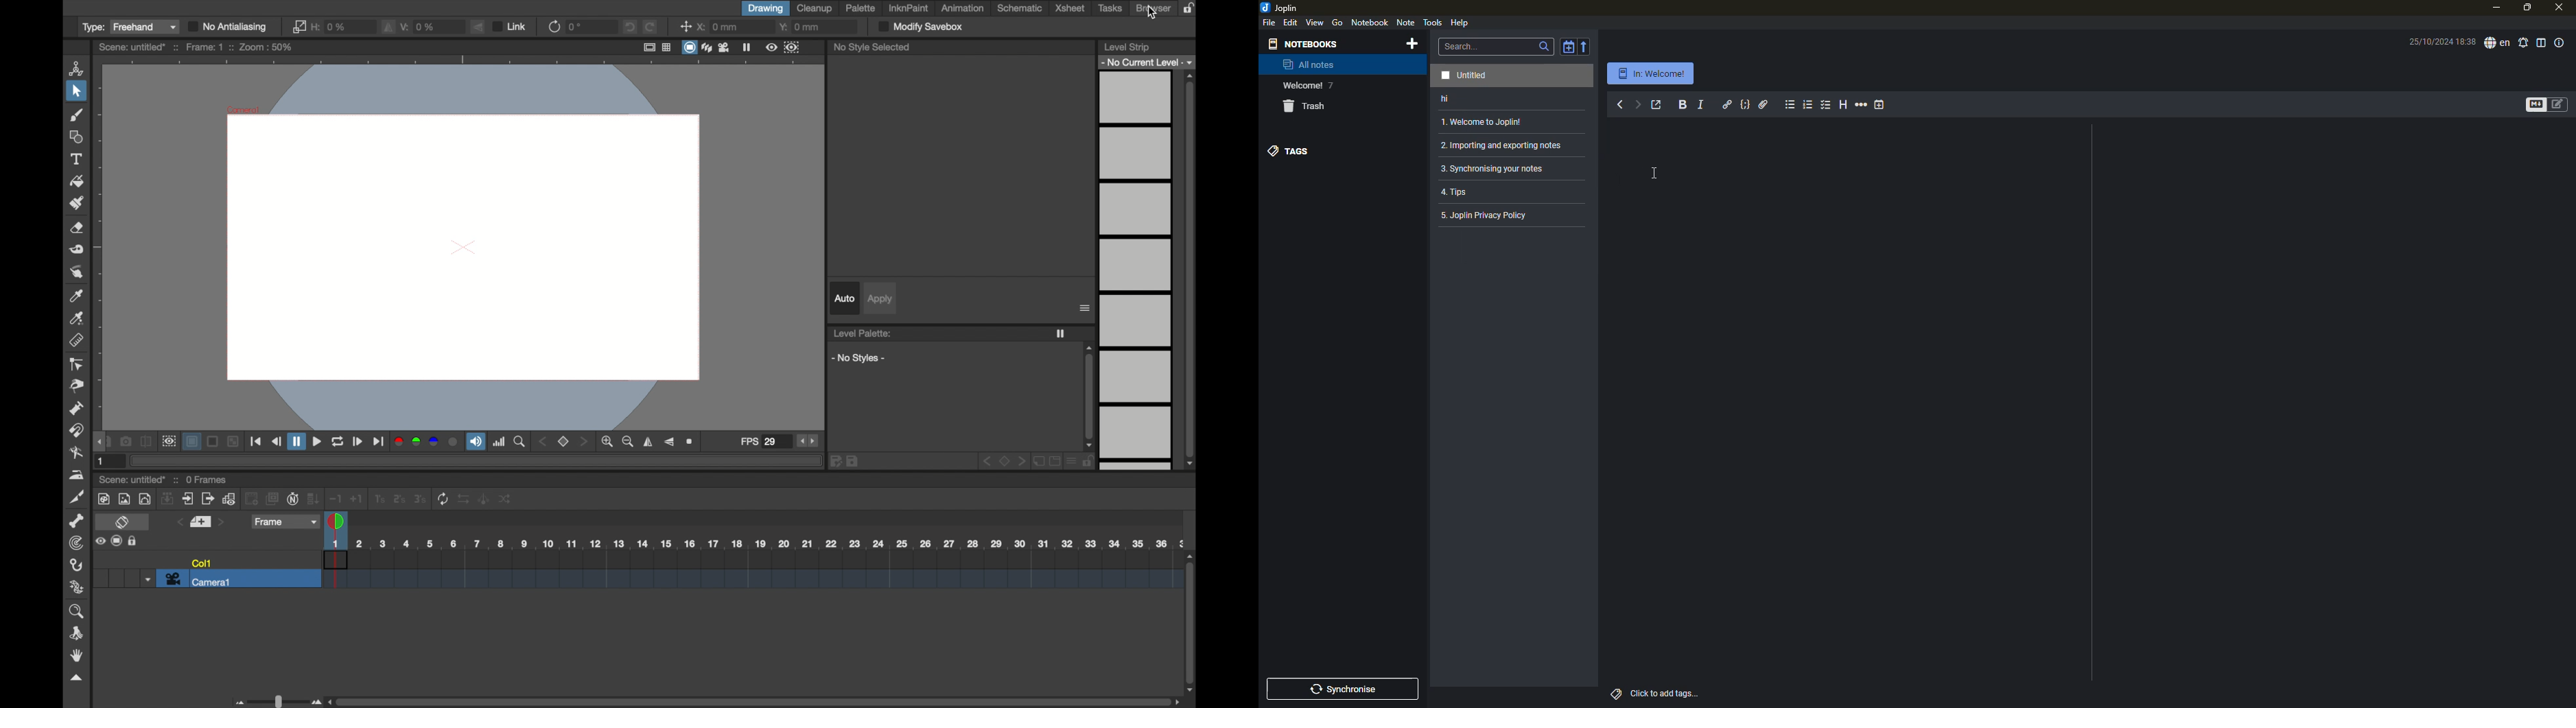 Image resolution: width=2576 pixels, height=728 pixels. Describe the element at coordinates (100, 541) in the screenshot. I see `eye` at that location.